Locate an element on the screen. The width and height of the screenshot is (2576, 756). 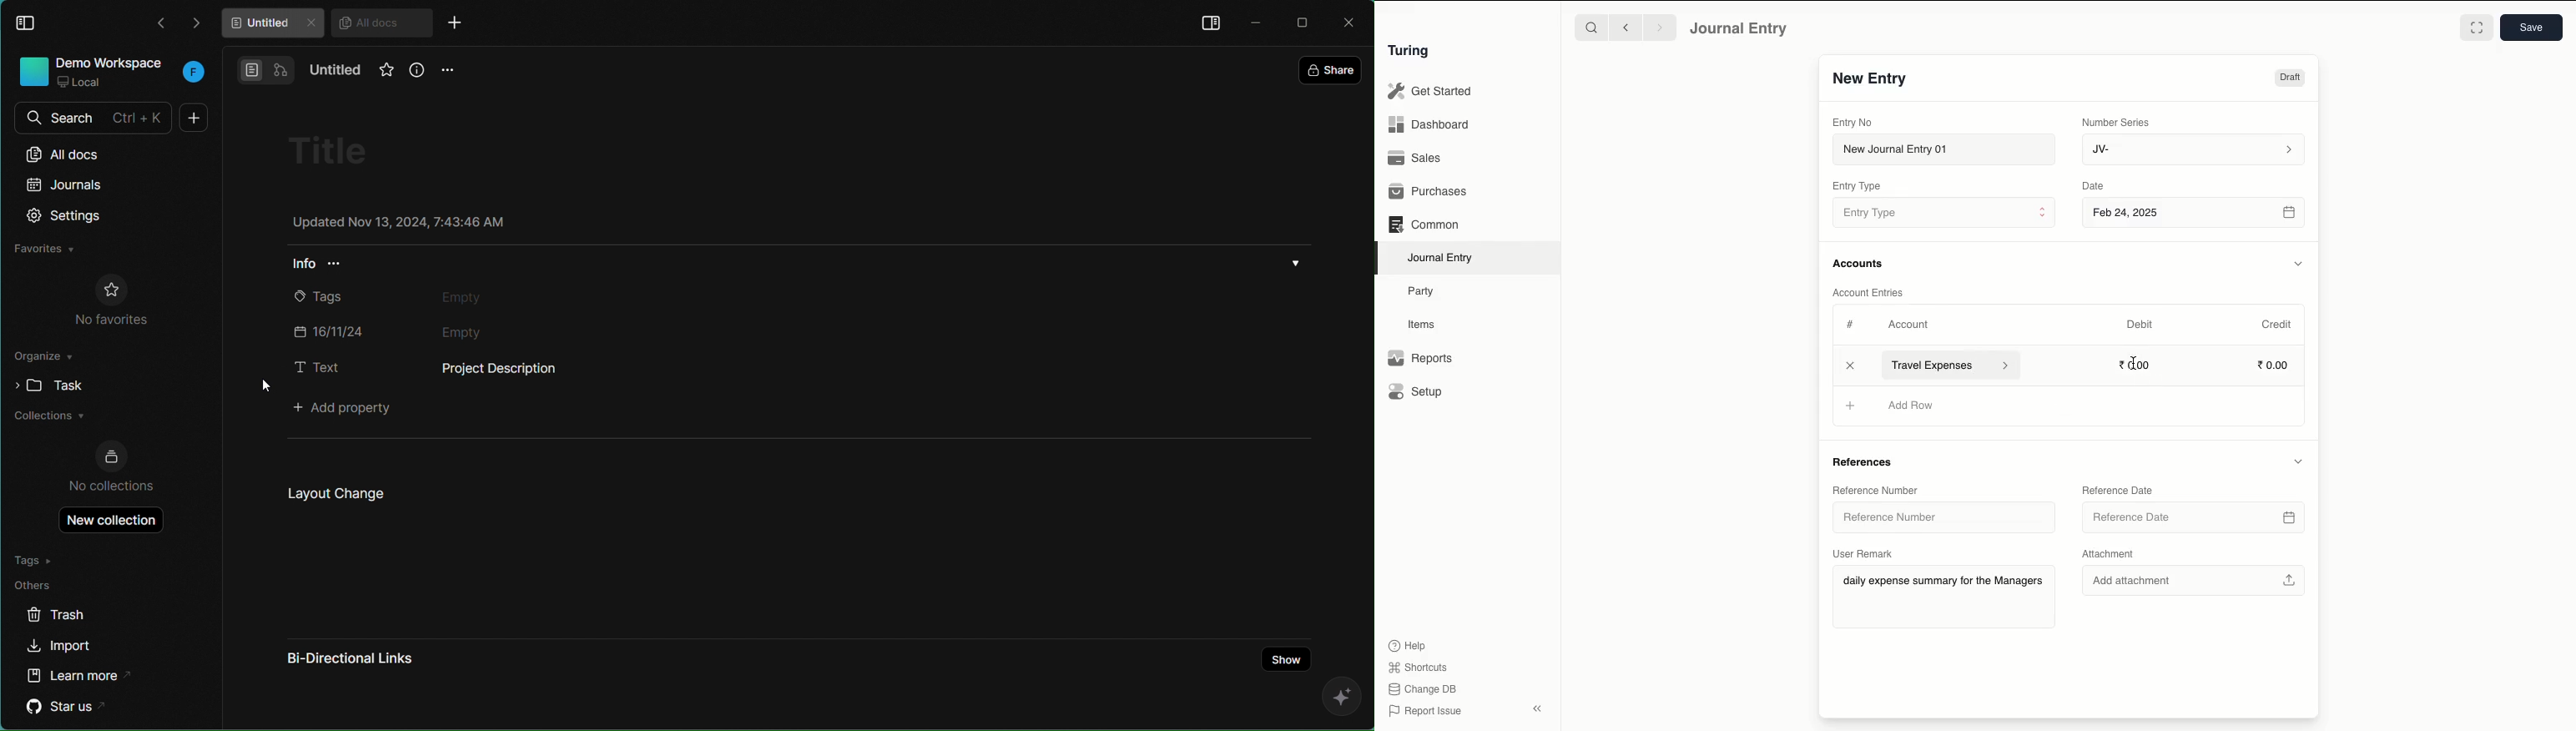
Add Property is located at coordinates (349, 409).